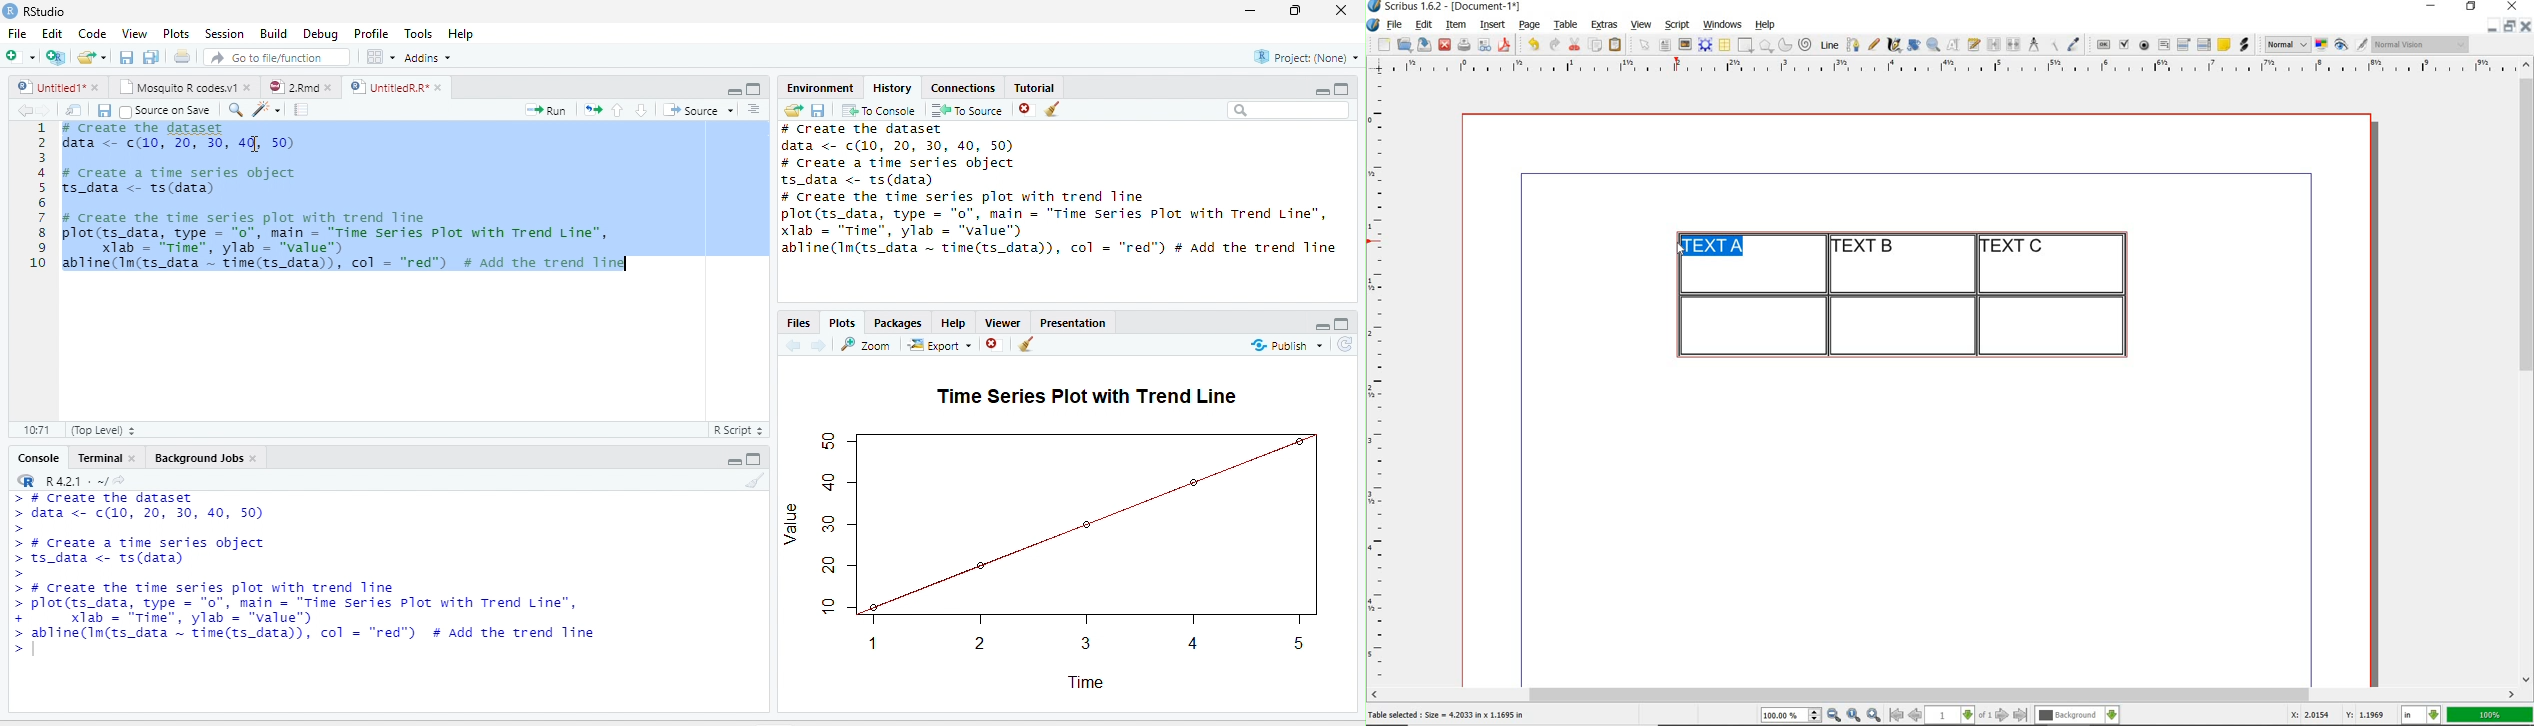  I want to click on Create a project, so click(56, 56).